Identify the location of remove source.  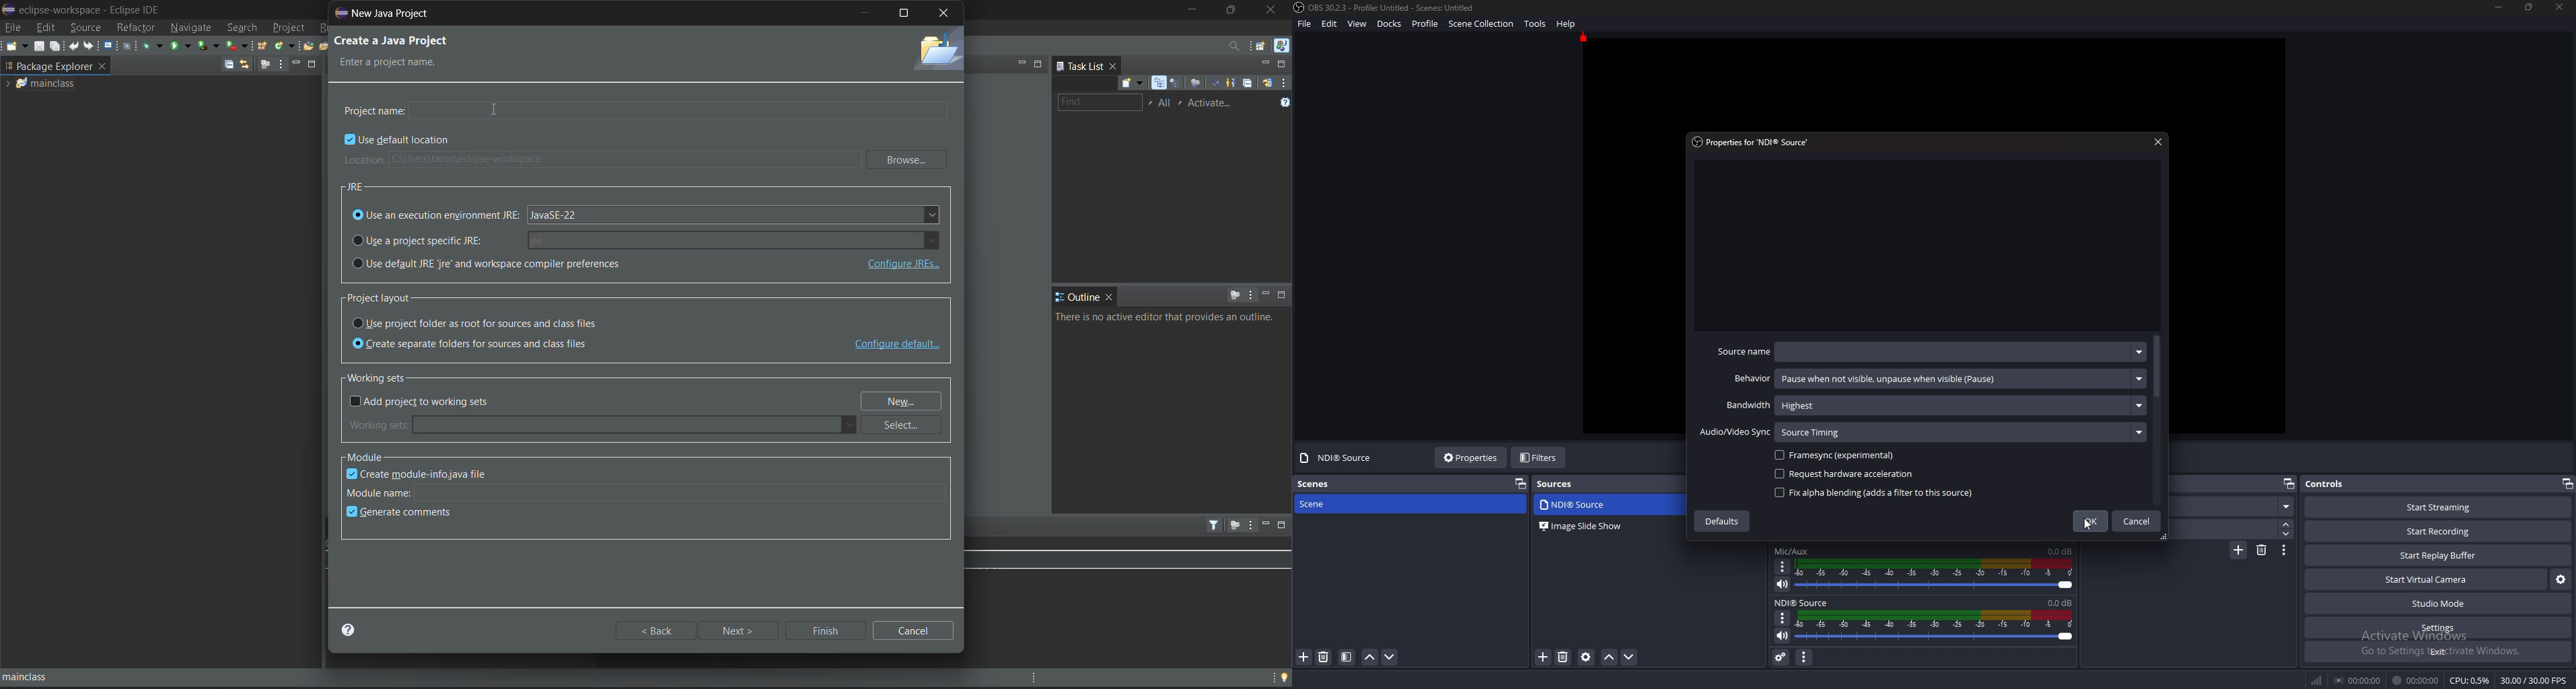
(1324, 657).